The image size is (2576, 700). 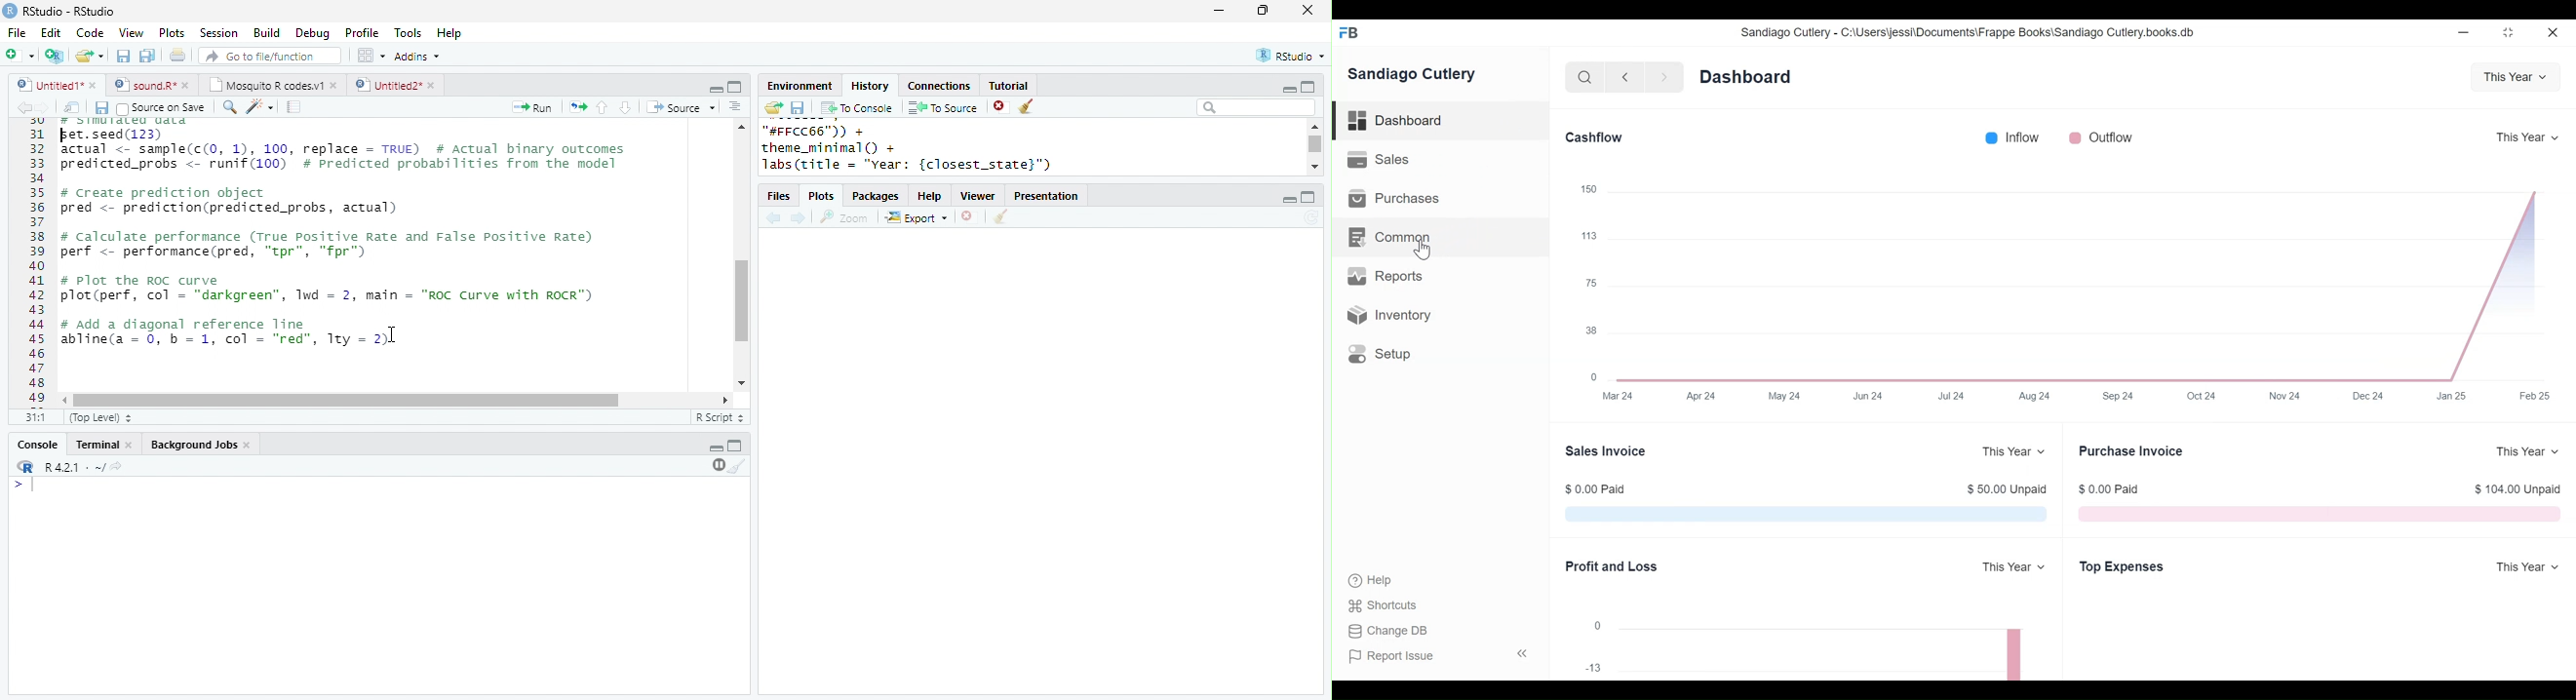 What do you see at coordinates (1412, 75) in the screenshot?
I see `Sandiago Cutlery` at bounding box center [1412, 75].